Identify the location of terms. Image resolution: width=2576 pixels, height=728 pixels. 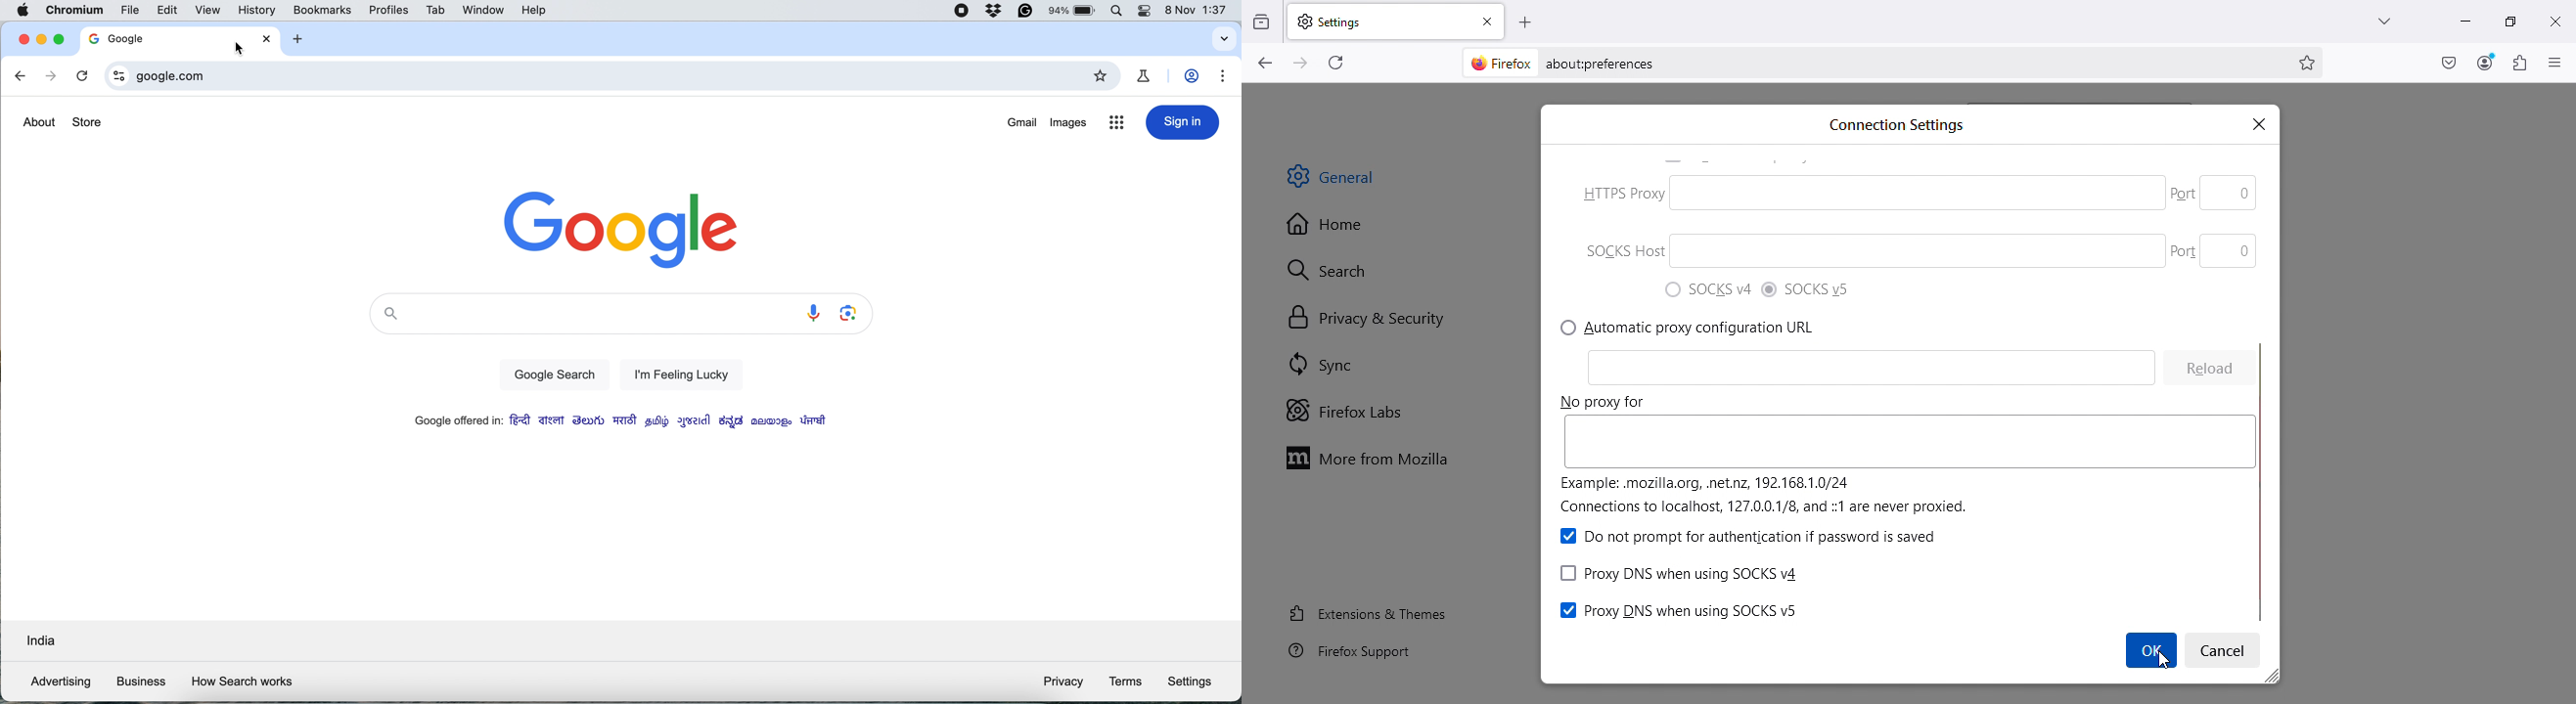
(1126, 681).